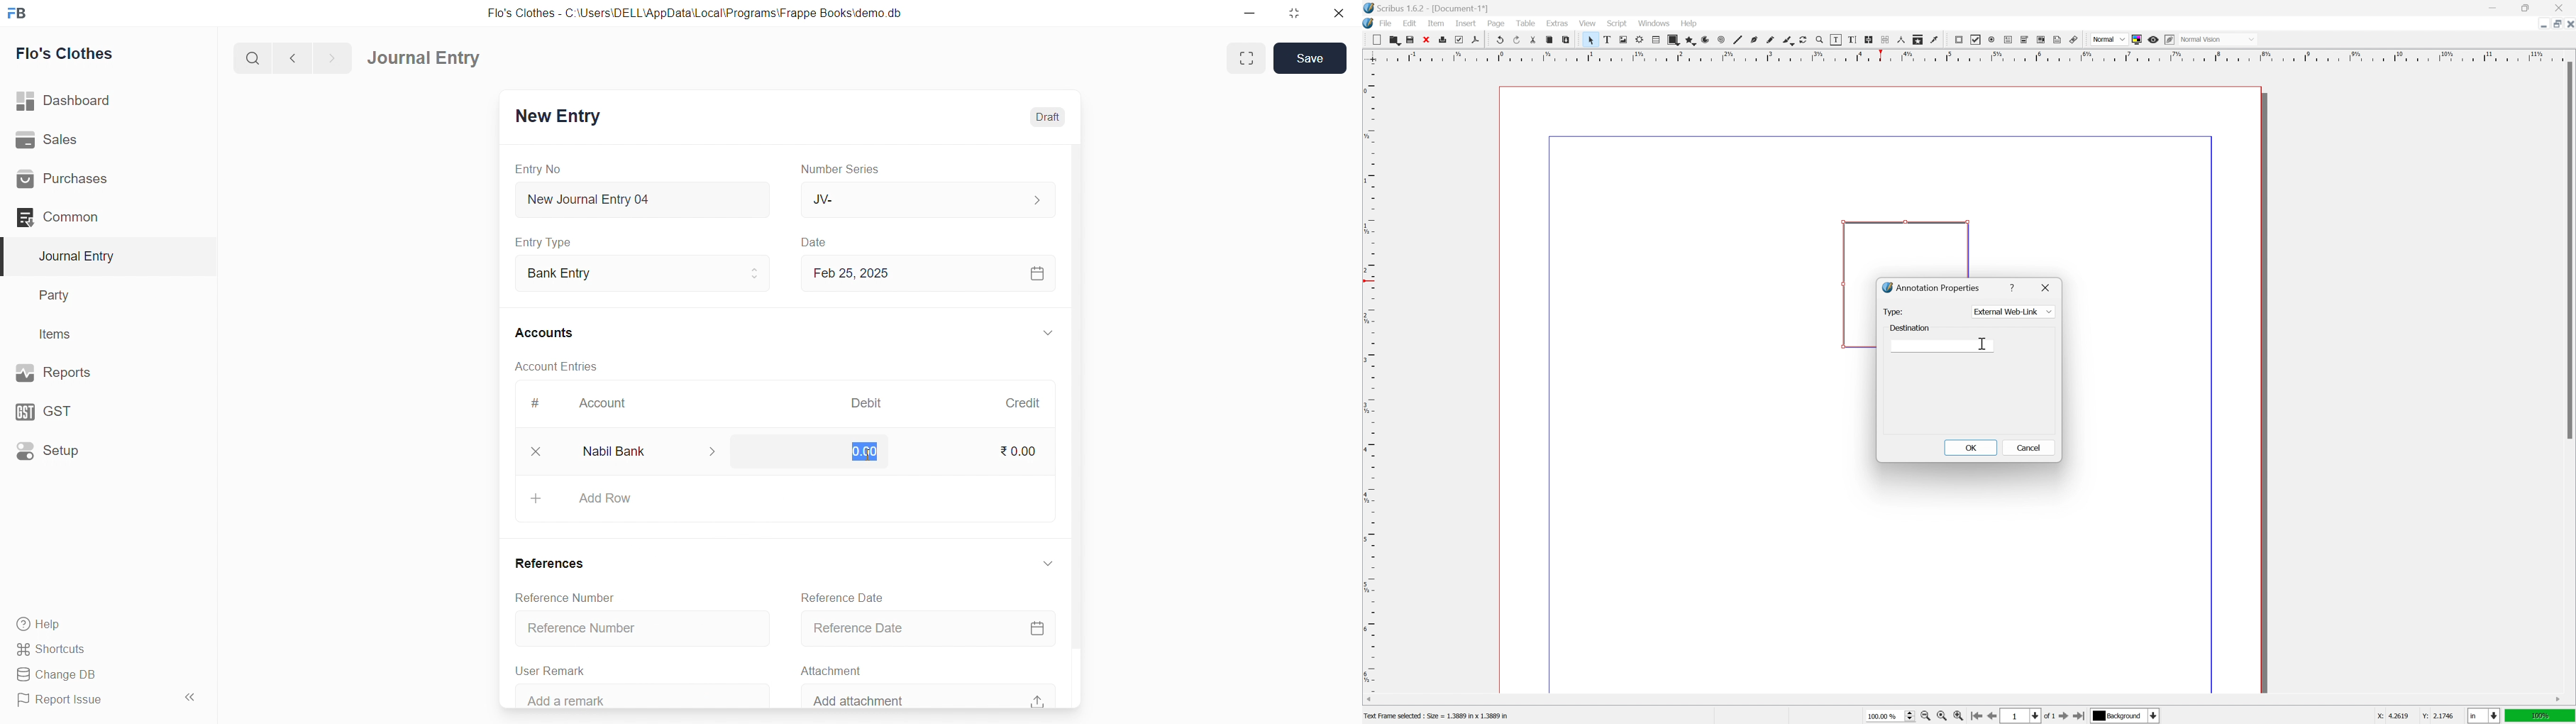  What do you see at coordinates (255, 57) in the screenshot?
I see `search` at bounding box center [255, 57].